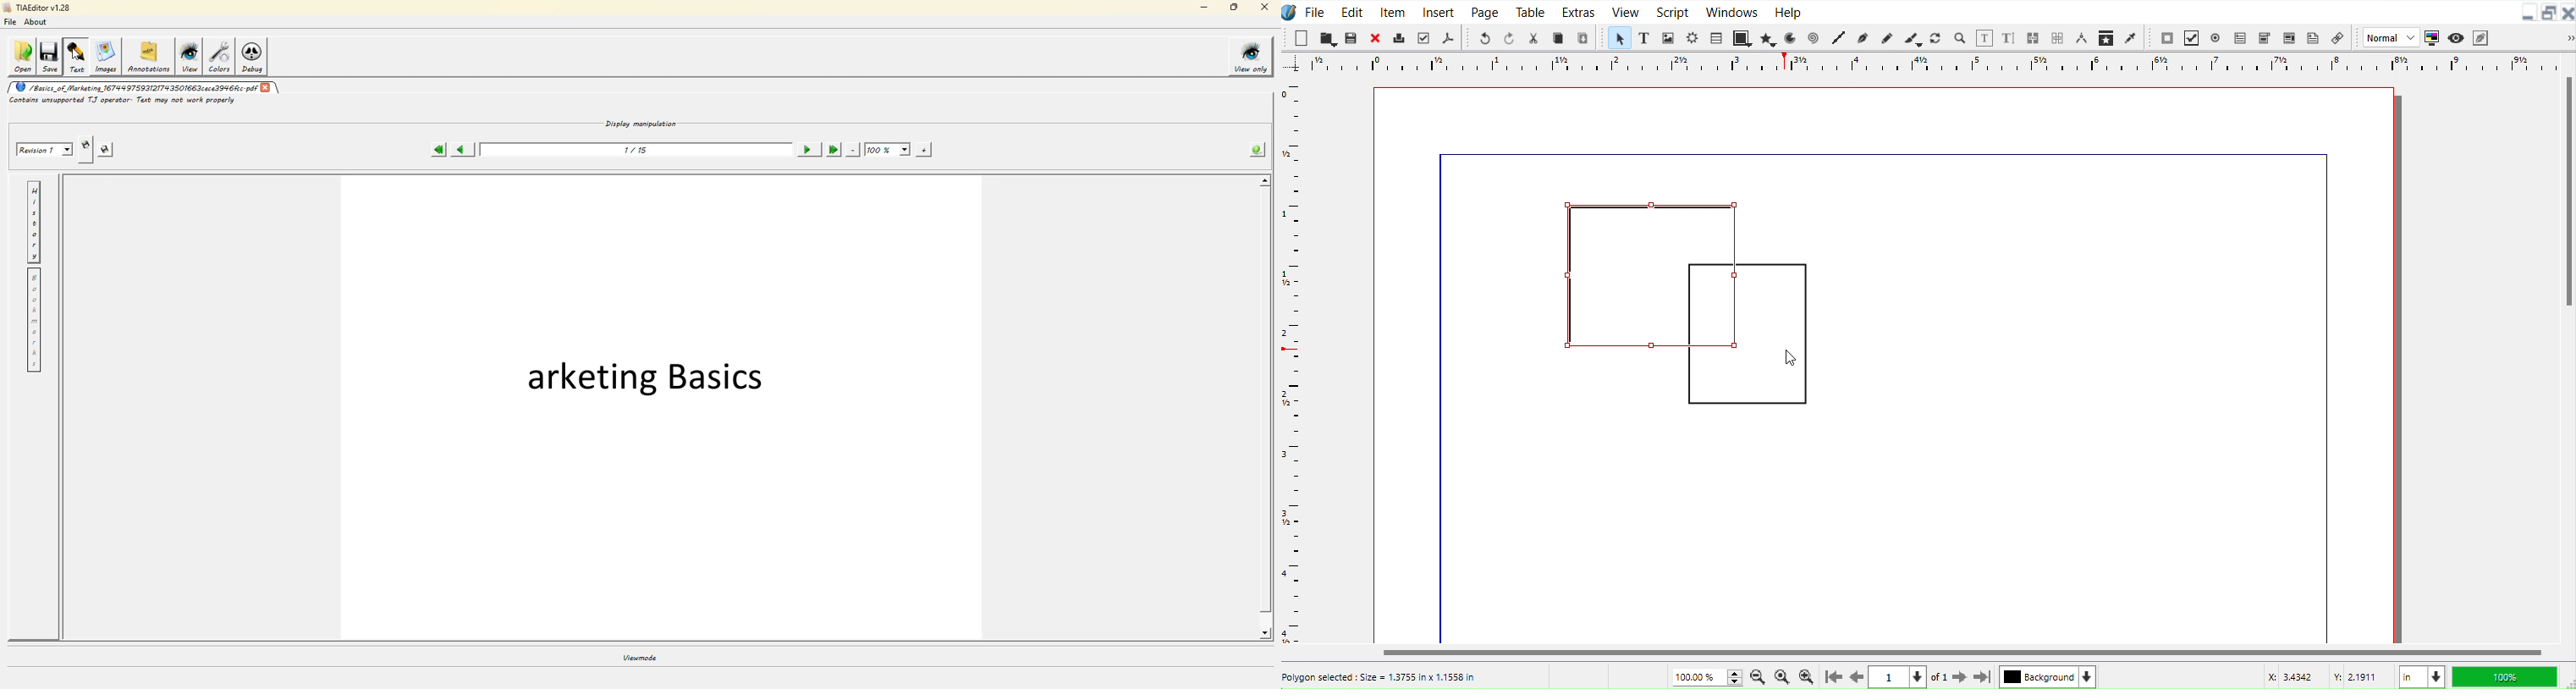  Describe the element at coordinates (1398, 38) in the screenshot. I see `Print` at that location.